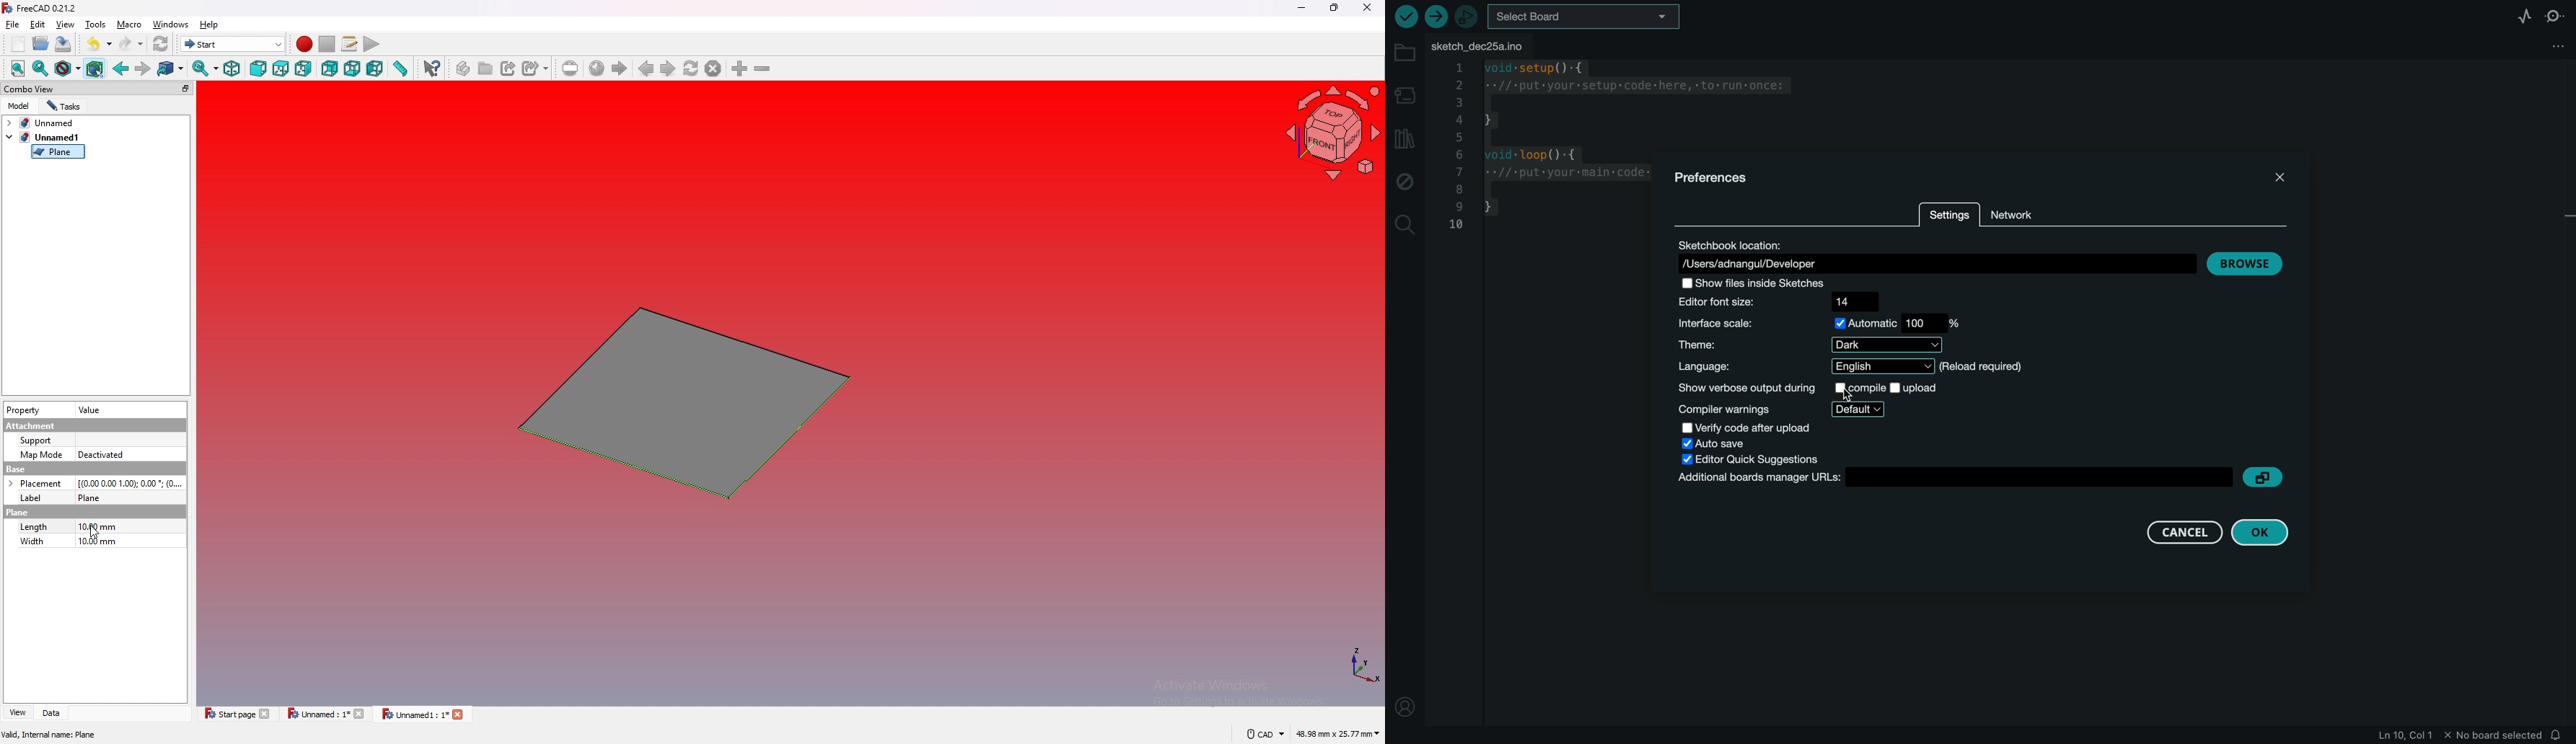  What do you see at coordinates (1810, 386) in the screenshot?
I see `show  output` at bounding box center [1810, 386].